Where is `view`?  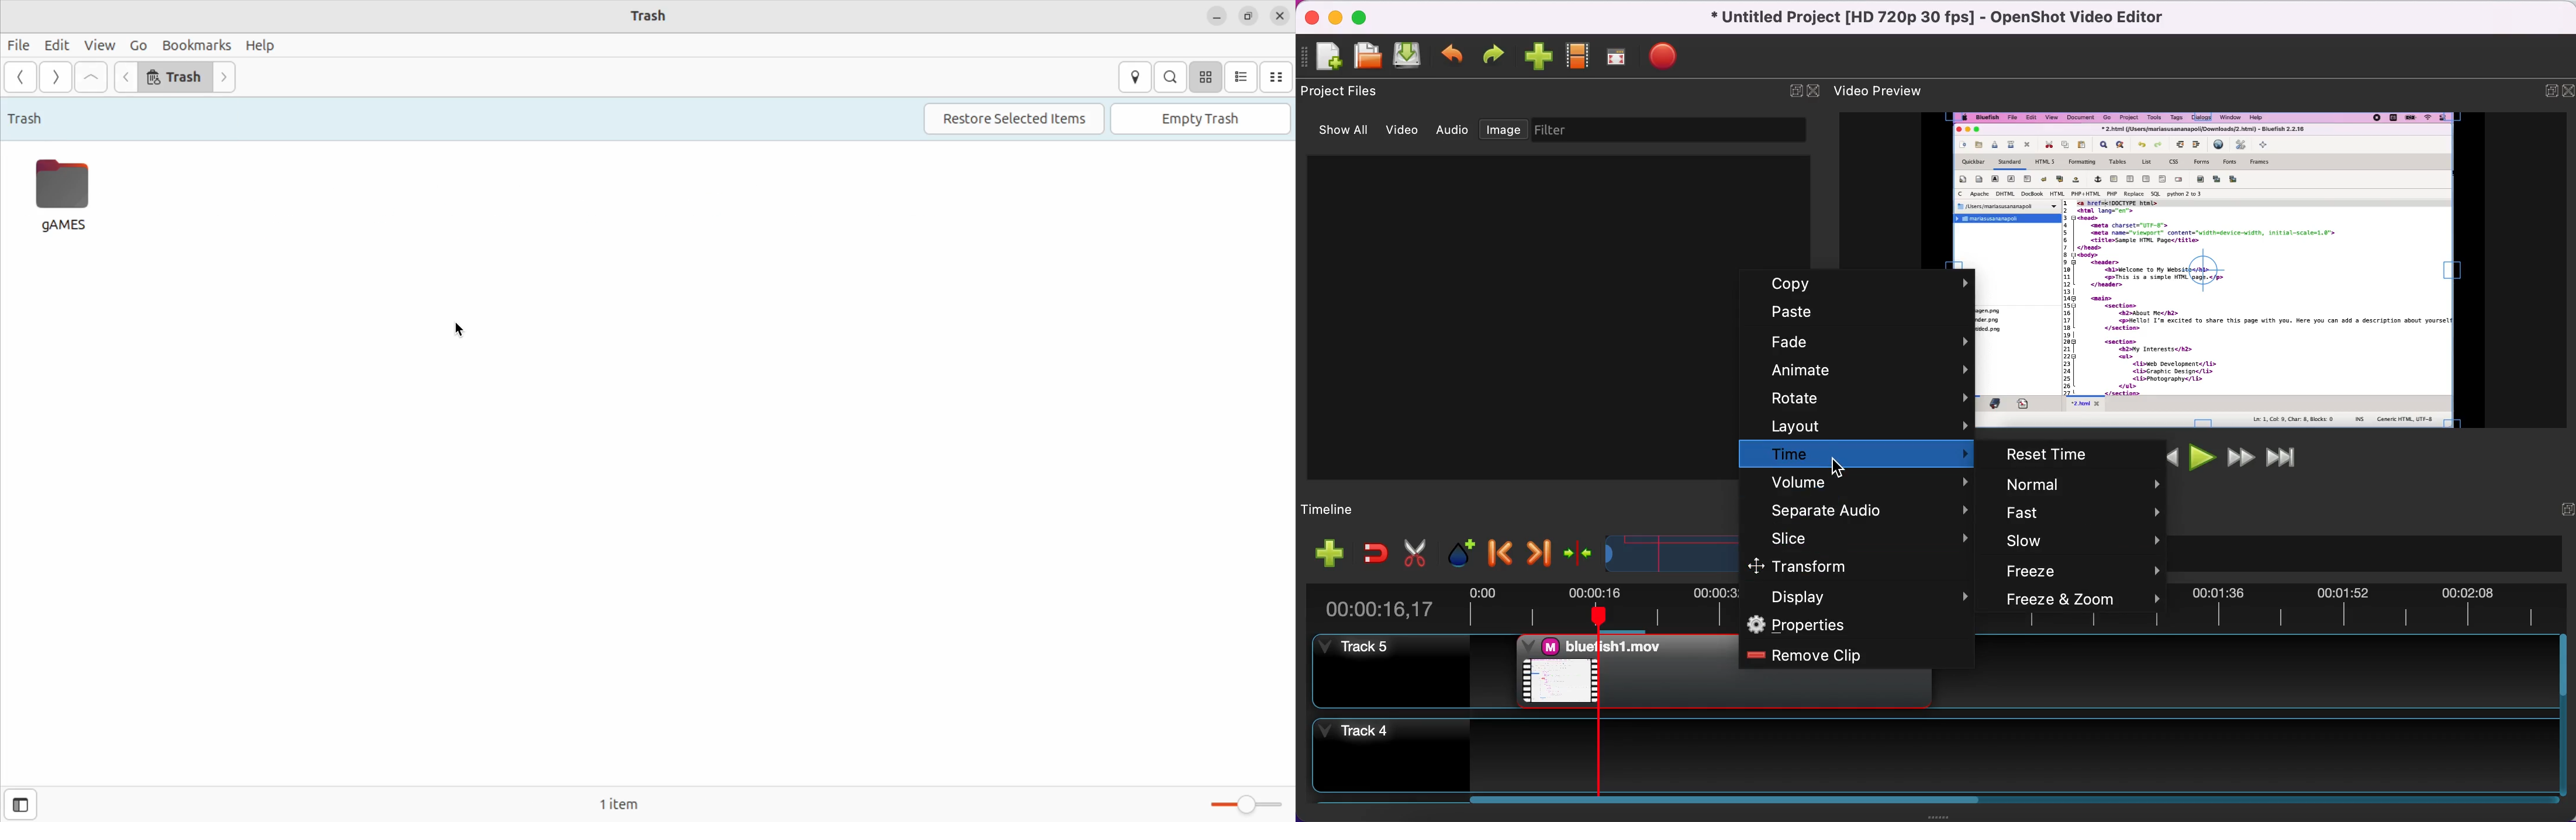
view is located at coordinates (99, 45).